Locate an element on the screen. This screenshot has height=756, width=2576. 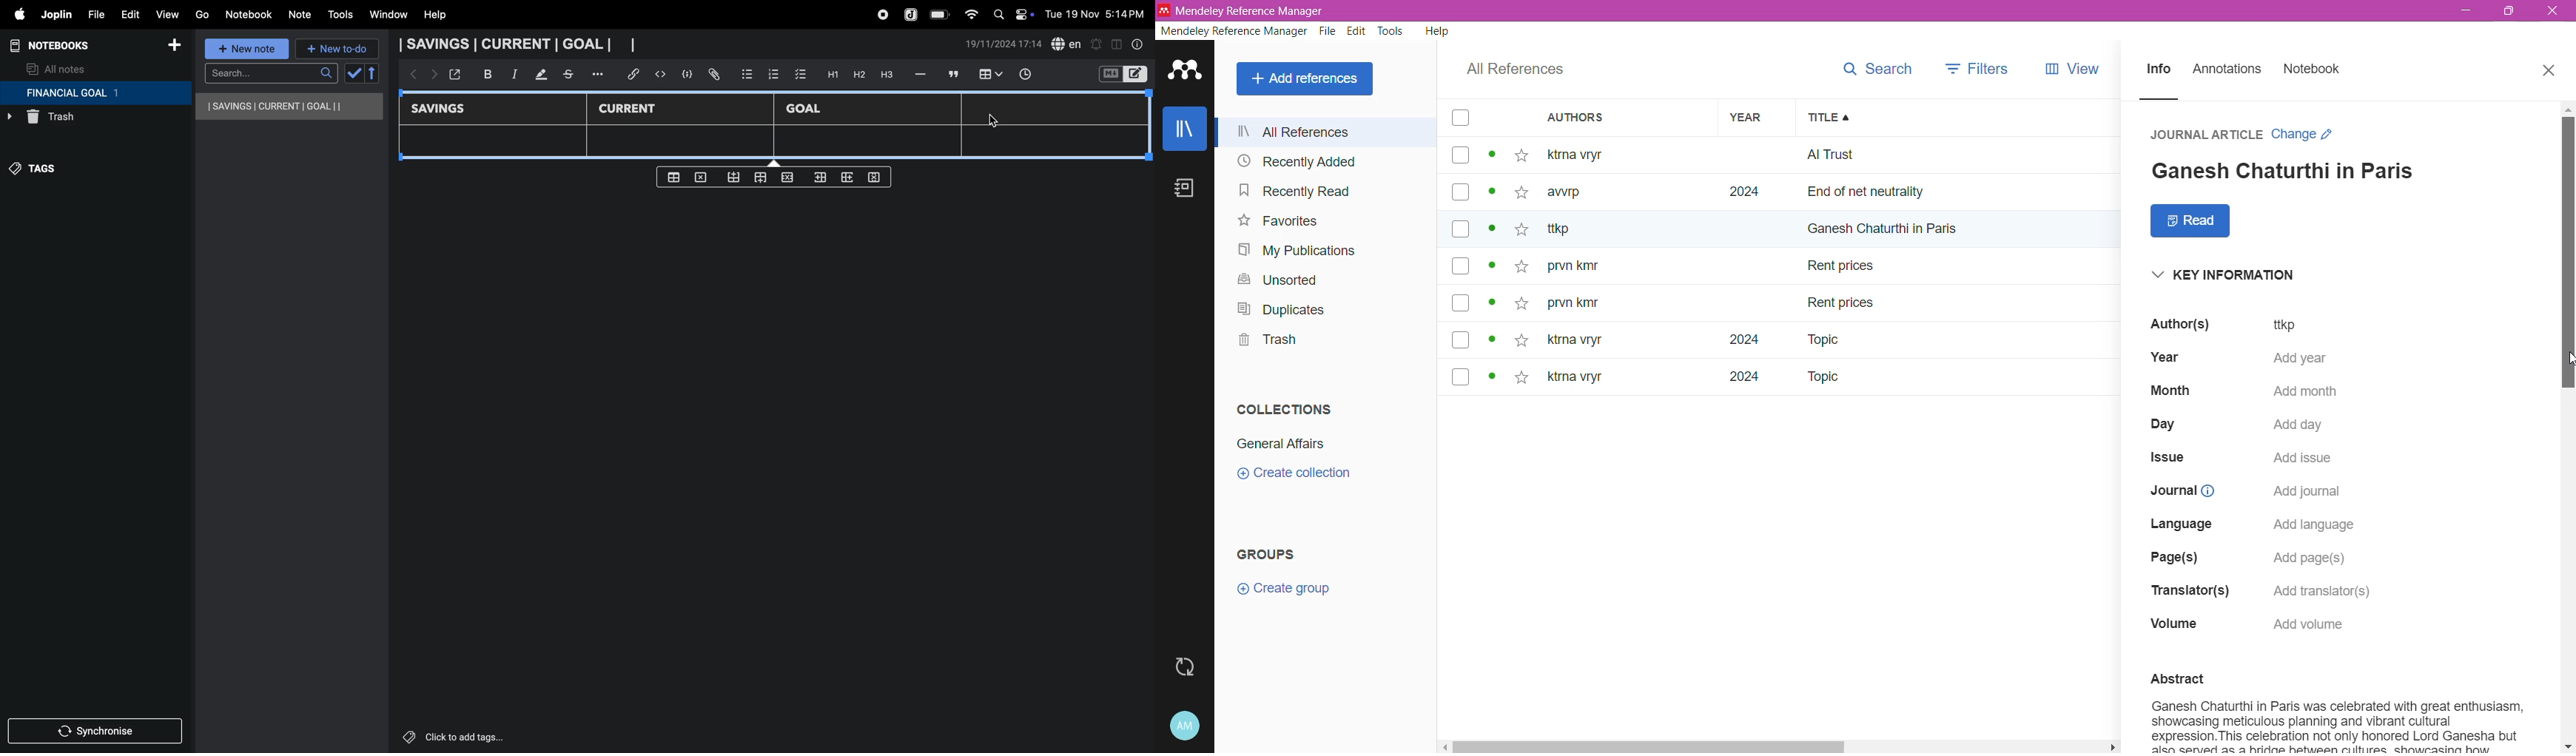
switch editor is located at coordinates (1122, 74).